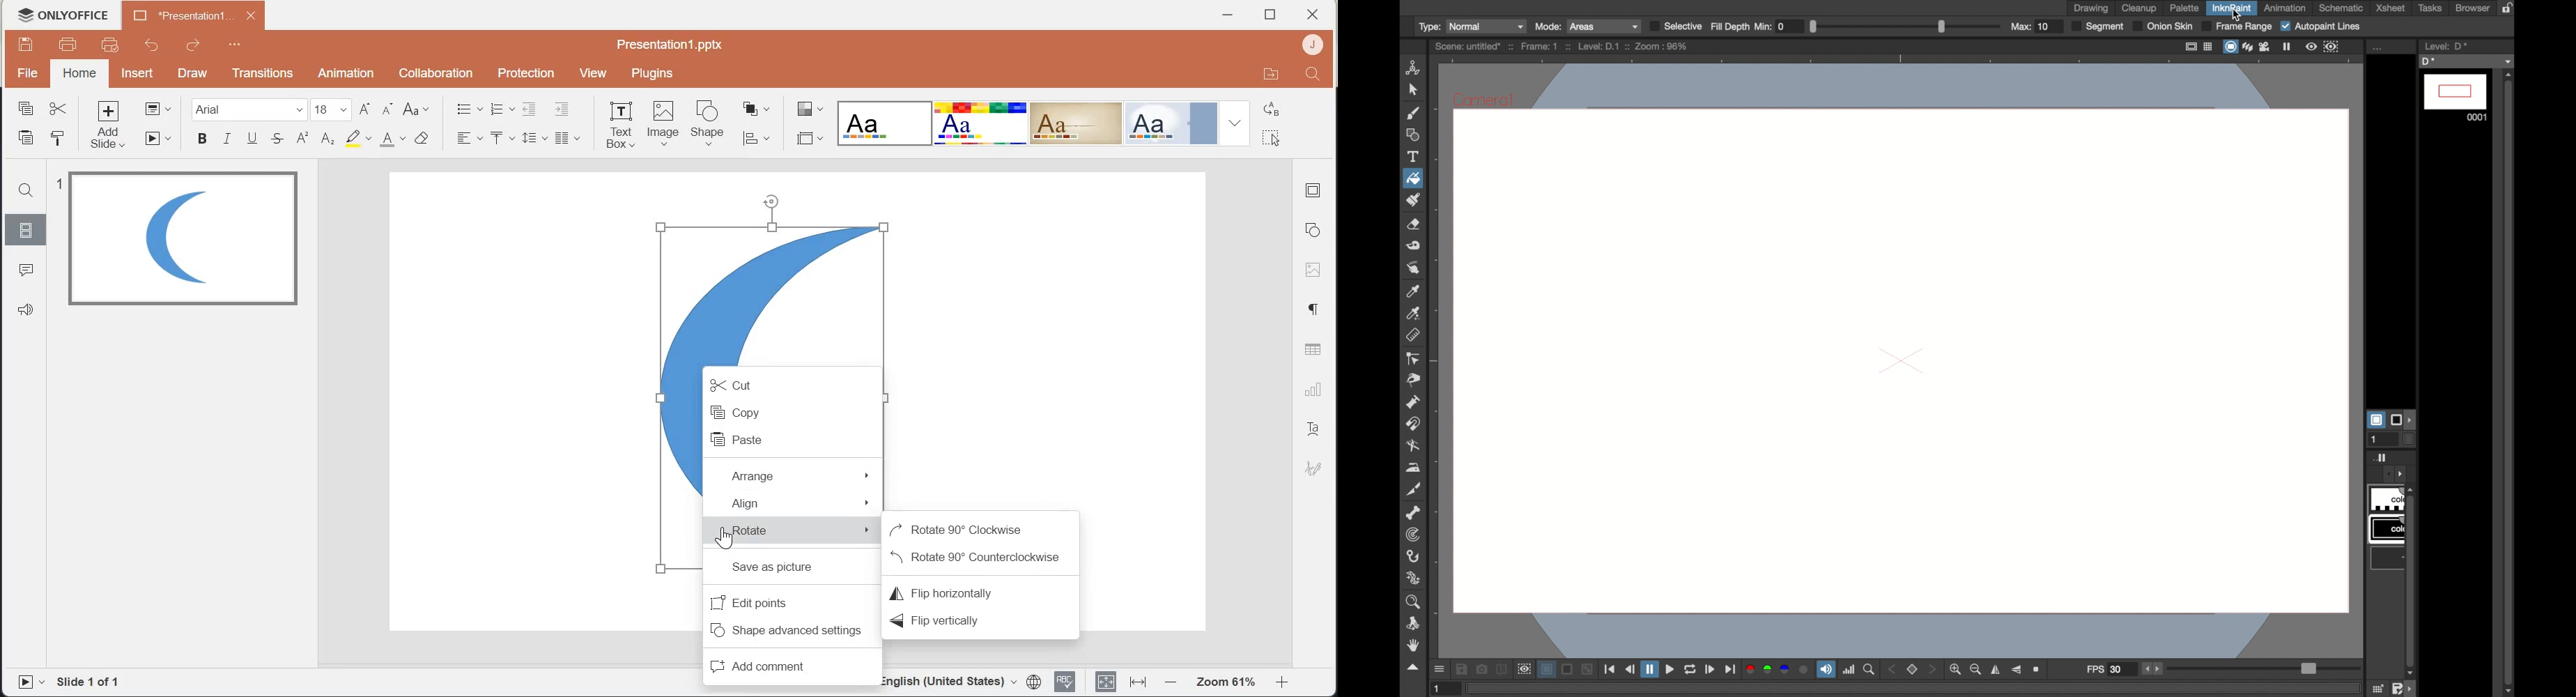  I want to click on rotate tool, so click(1414, 623).